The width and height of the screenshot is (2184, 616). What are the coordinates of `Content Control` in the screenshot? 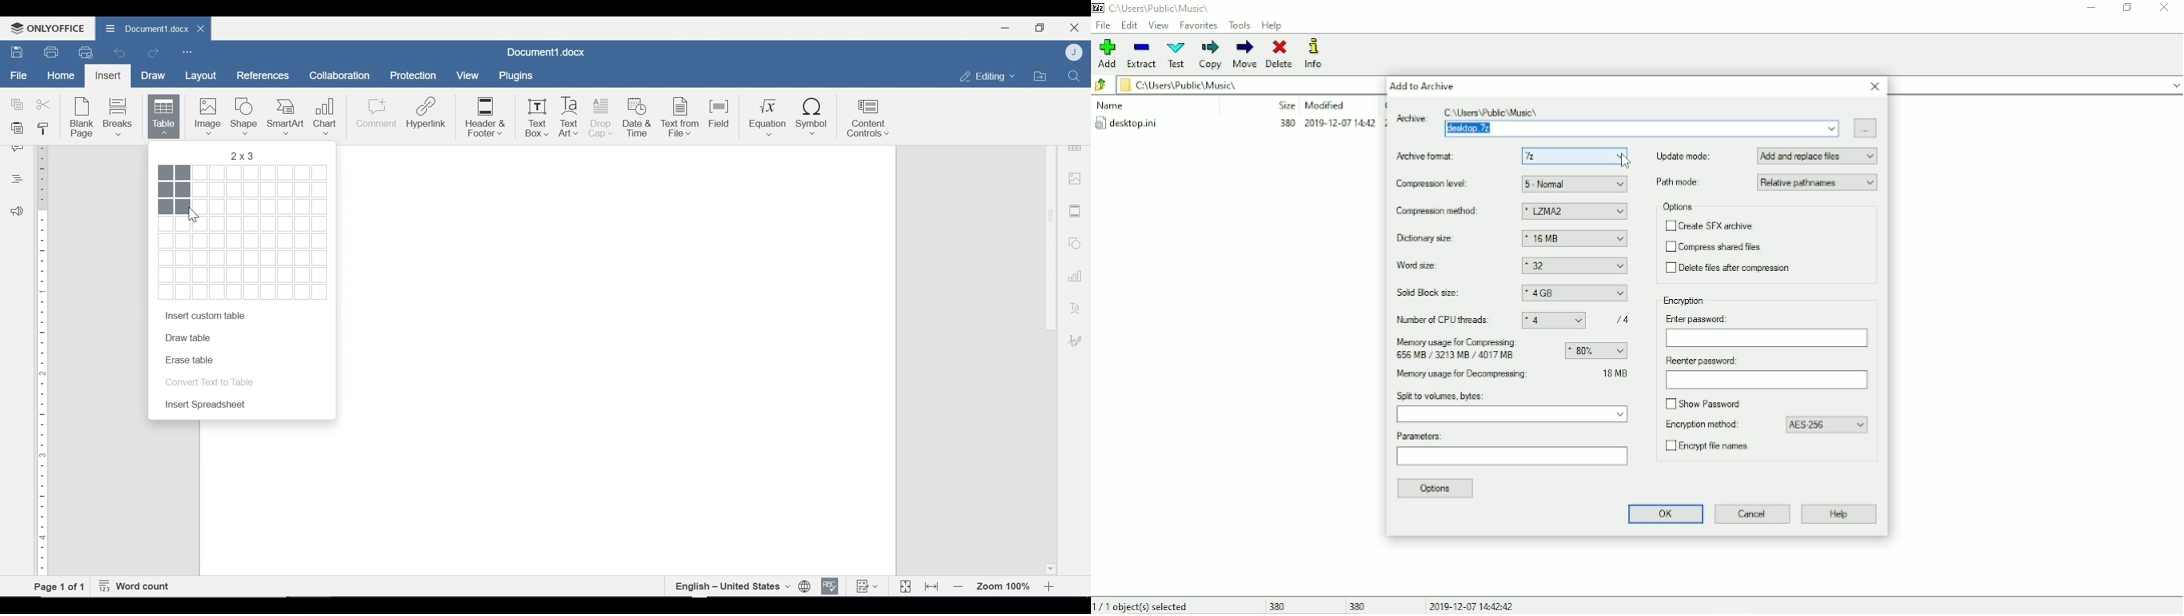 It's located at (868, 119).